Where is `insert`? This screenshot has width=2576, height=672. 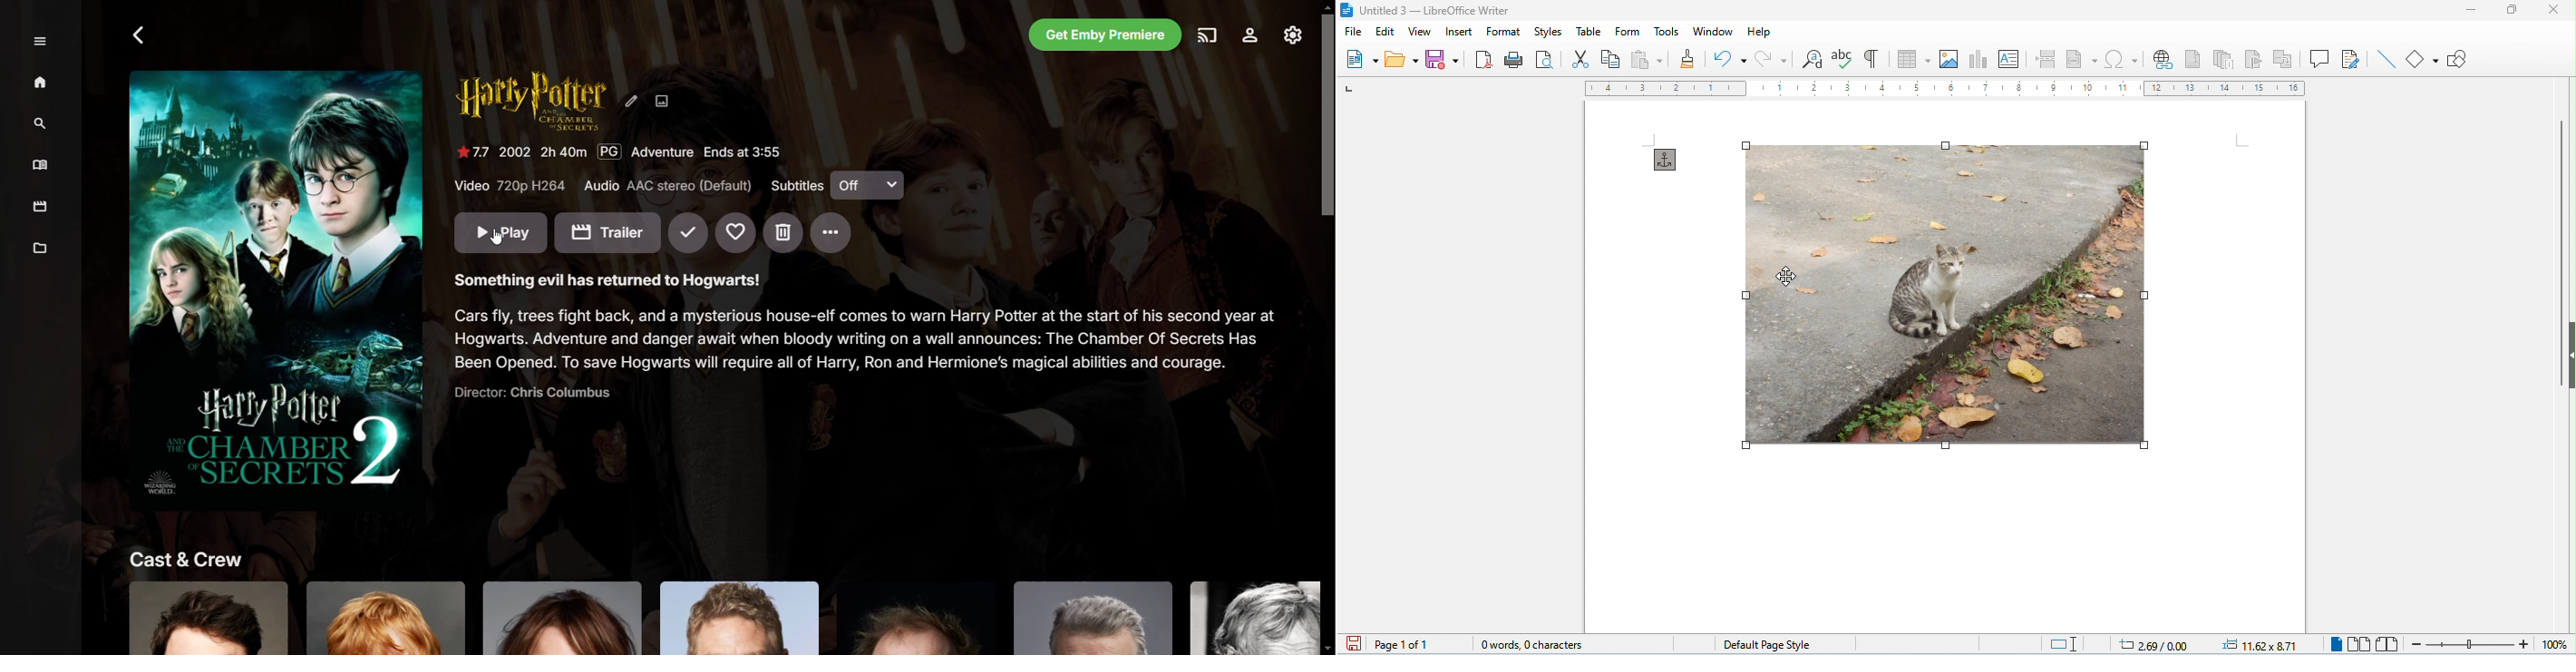 insert is located at coordinates (1458, 31).